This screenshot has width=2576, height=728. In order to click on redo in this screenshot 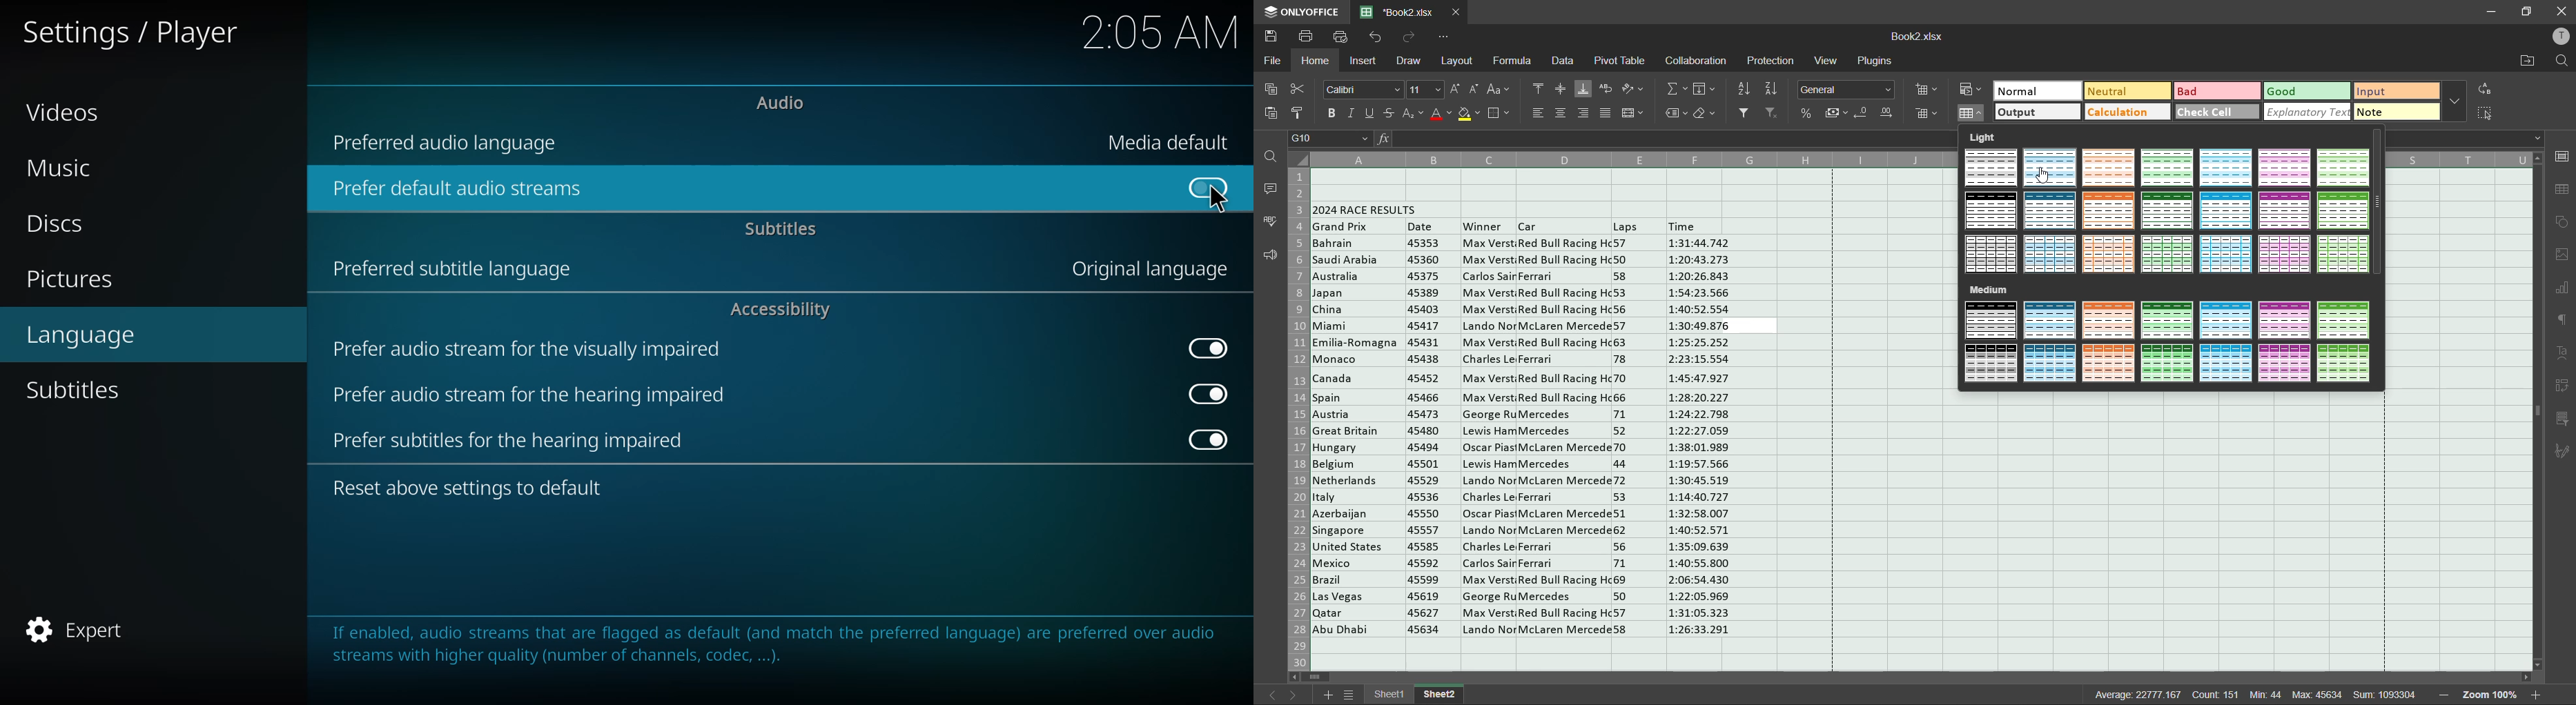, I will do `click(1406, 37)`.